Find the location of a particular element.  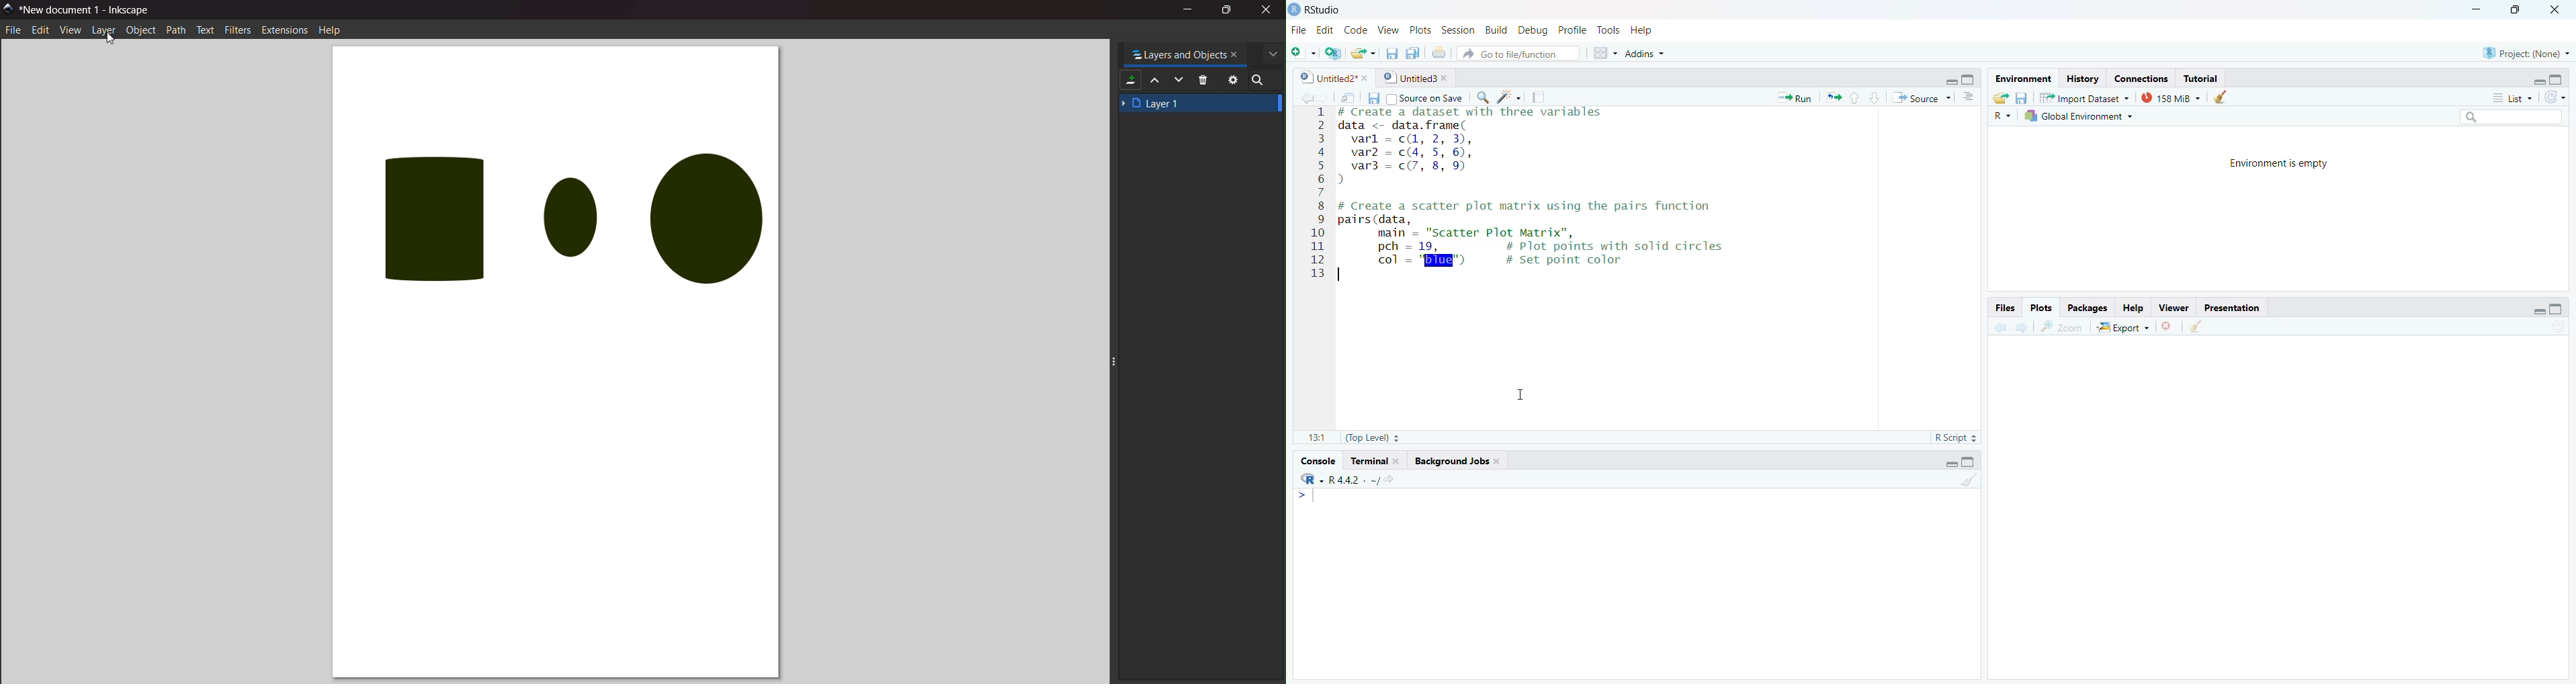

Rstudio is located at coordinates (1326, 8).